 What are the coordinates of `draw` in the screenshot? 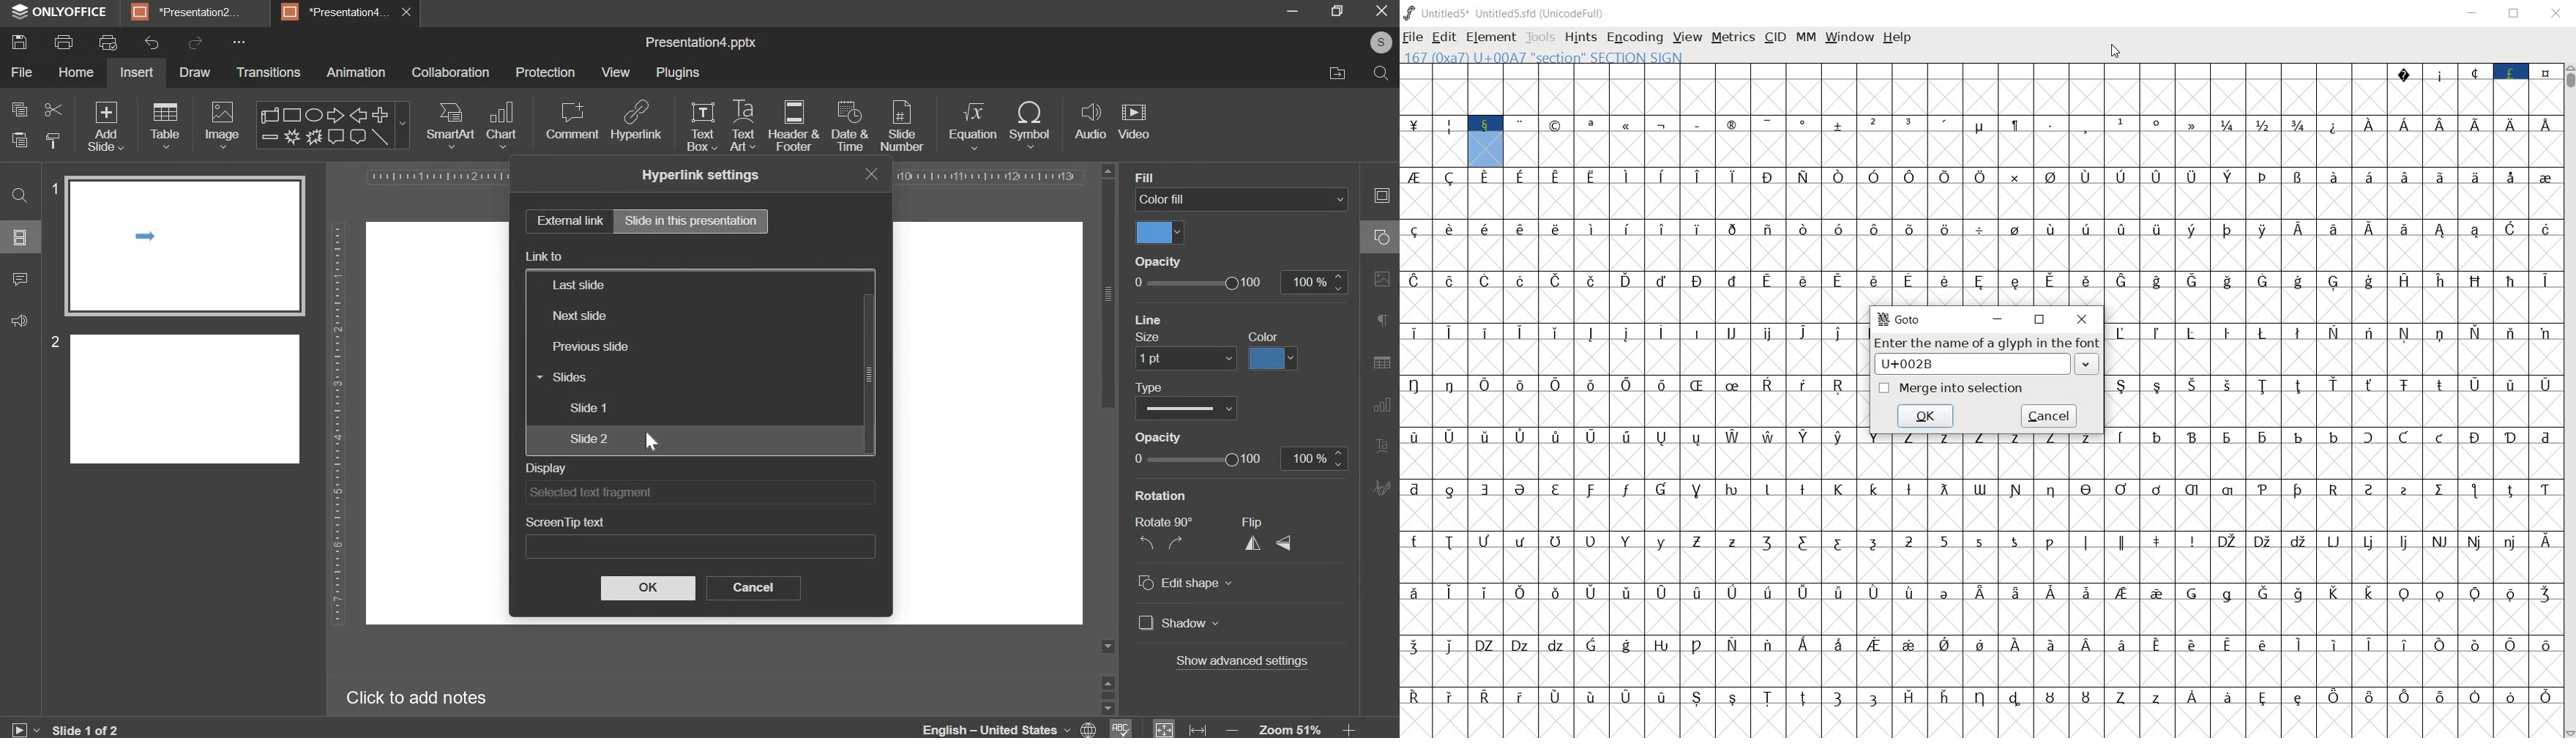 It's located at (194, 72).